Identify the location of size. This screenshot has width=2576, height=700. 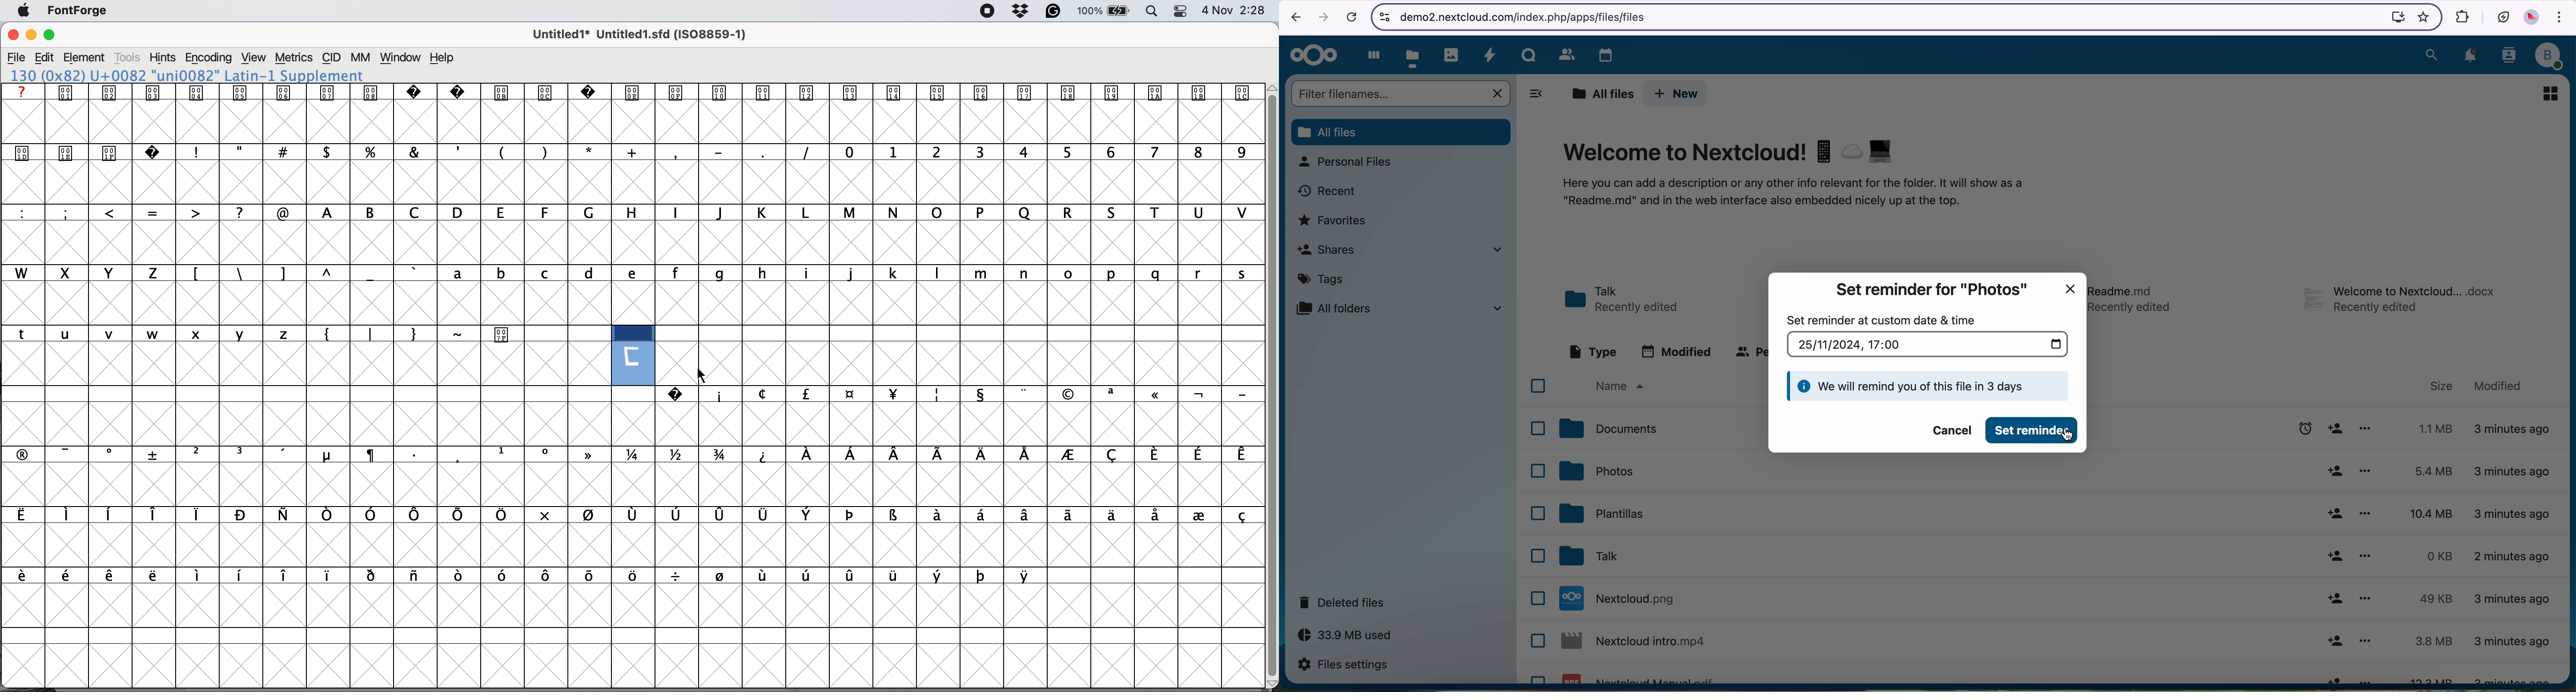
(2442, 386).